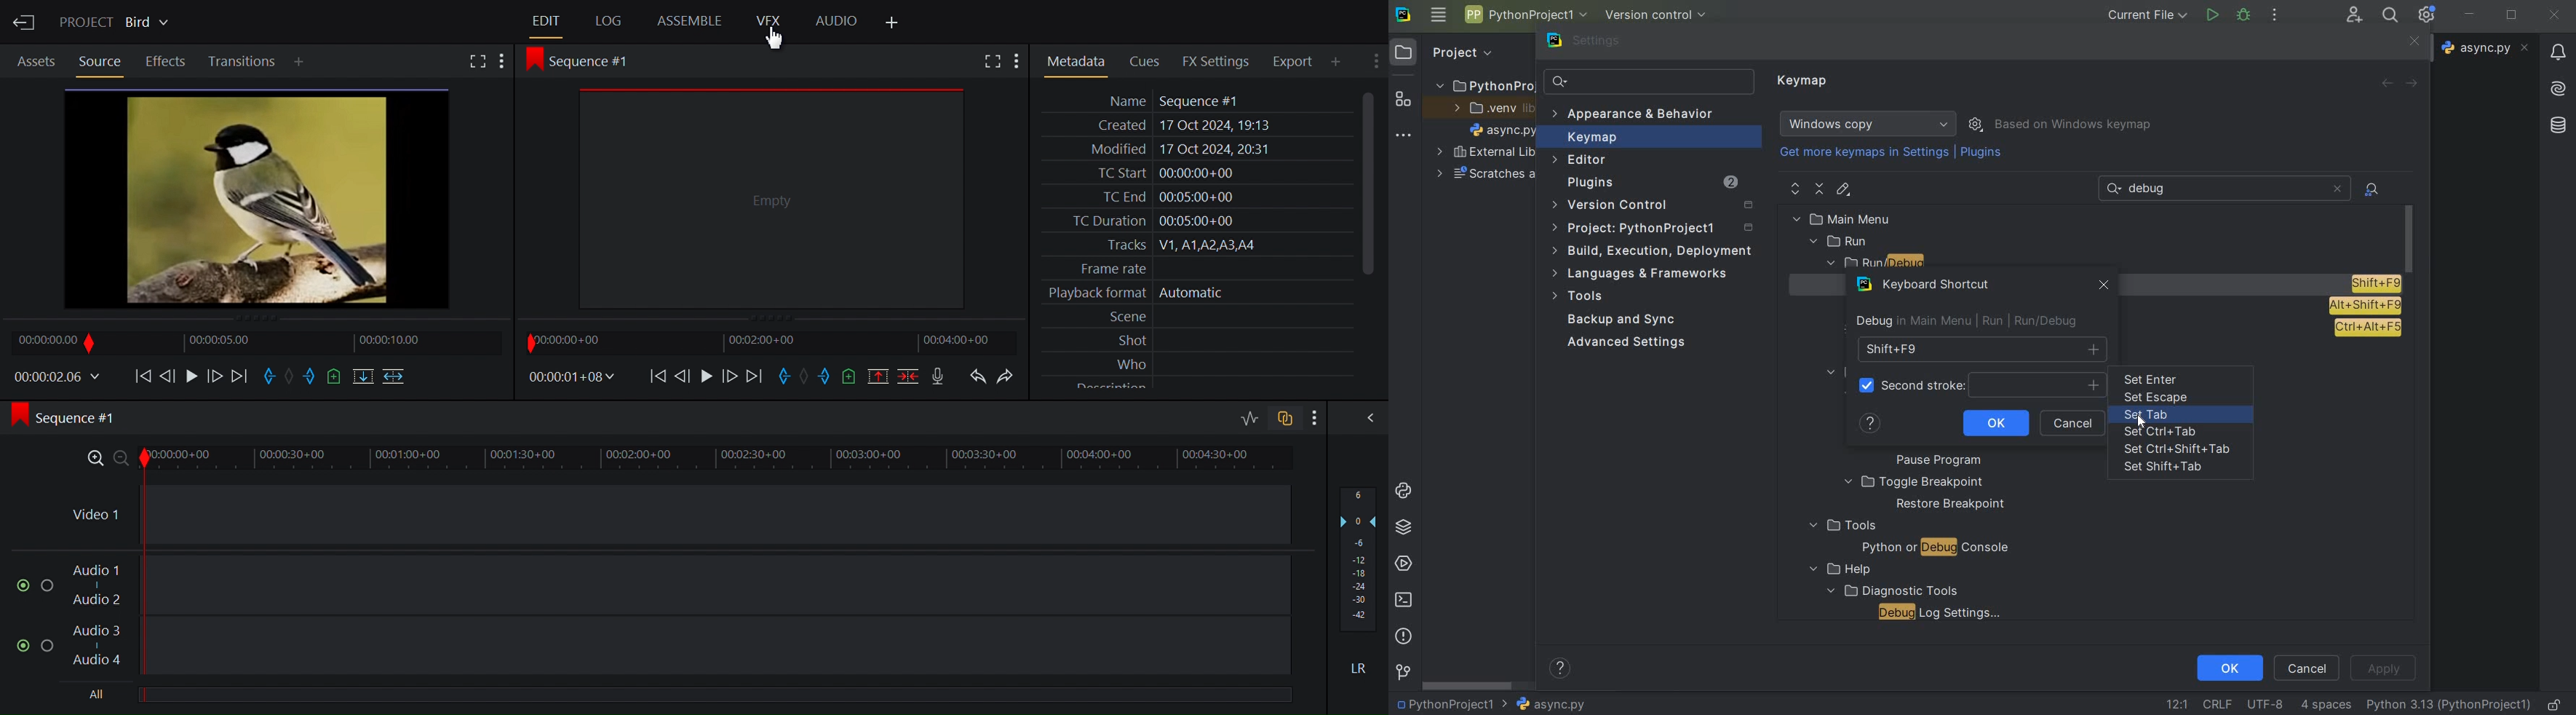 This screenshot has width=2576, height=728. Describe the element at coordinates (2487, 47) in the screenshot. I see `file name` at that location.